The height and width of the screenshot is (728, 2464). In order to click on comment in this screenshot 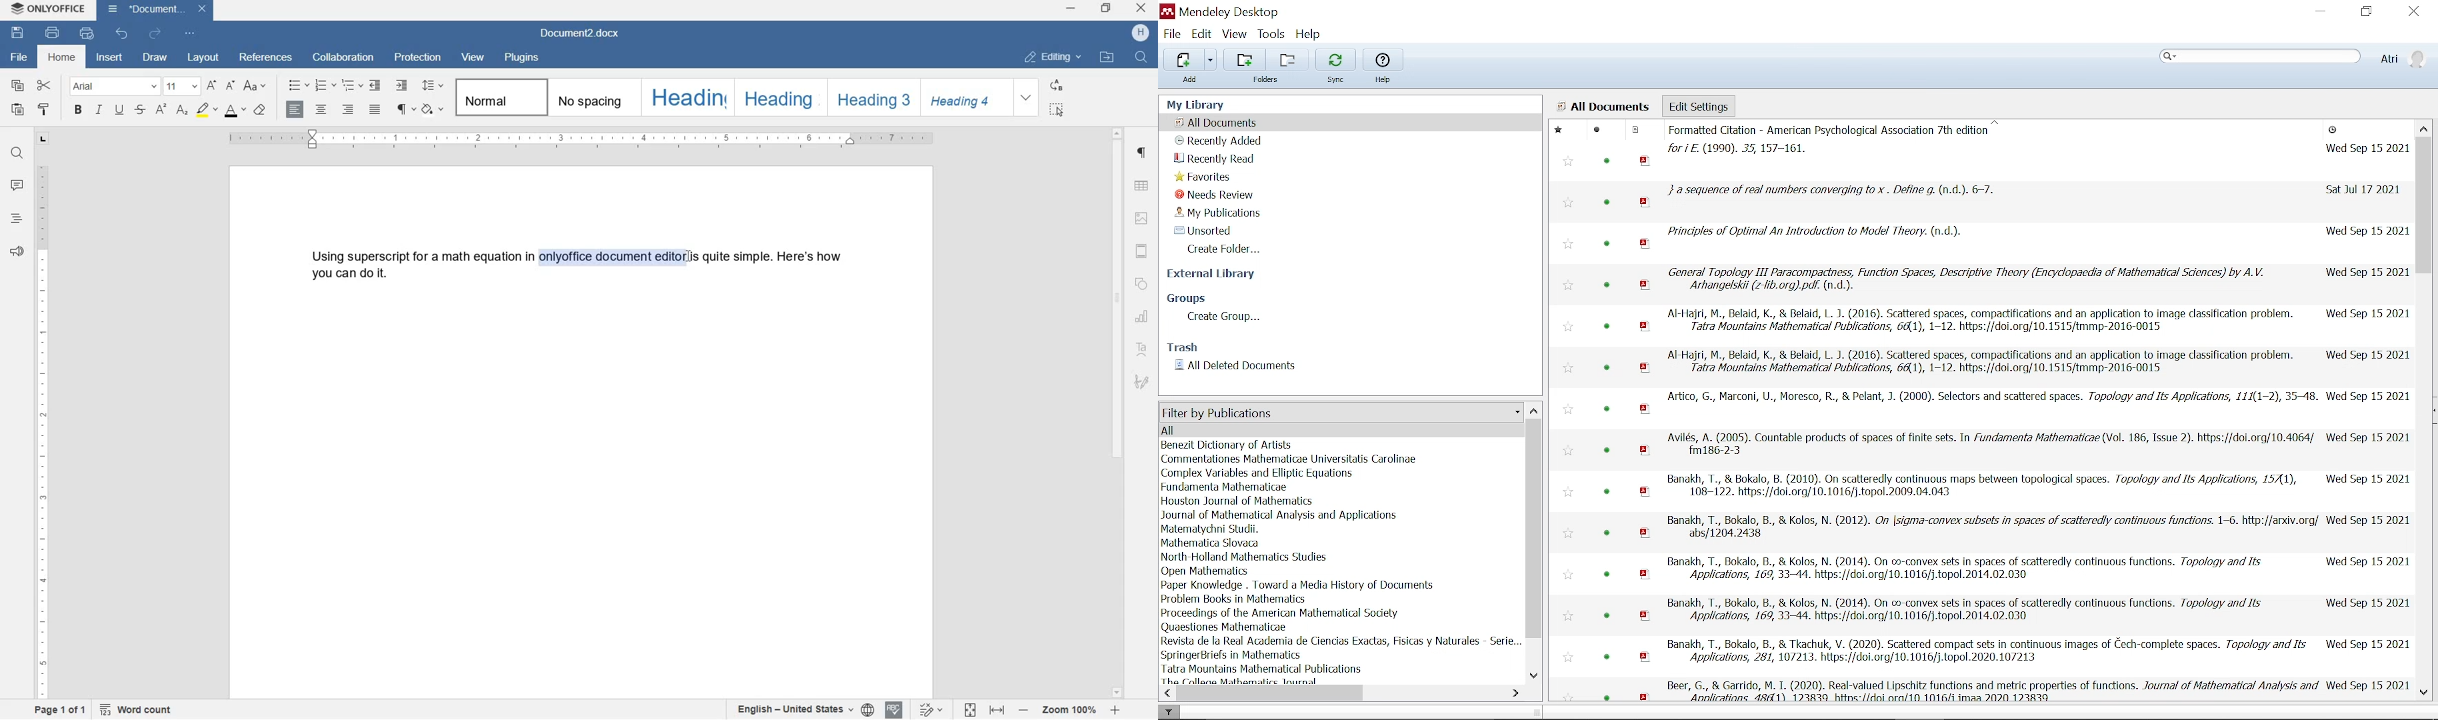, I will do `click(17, 186)`.